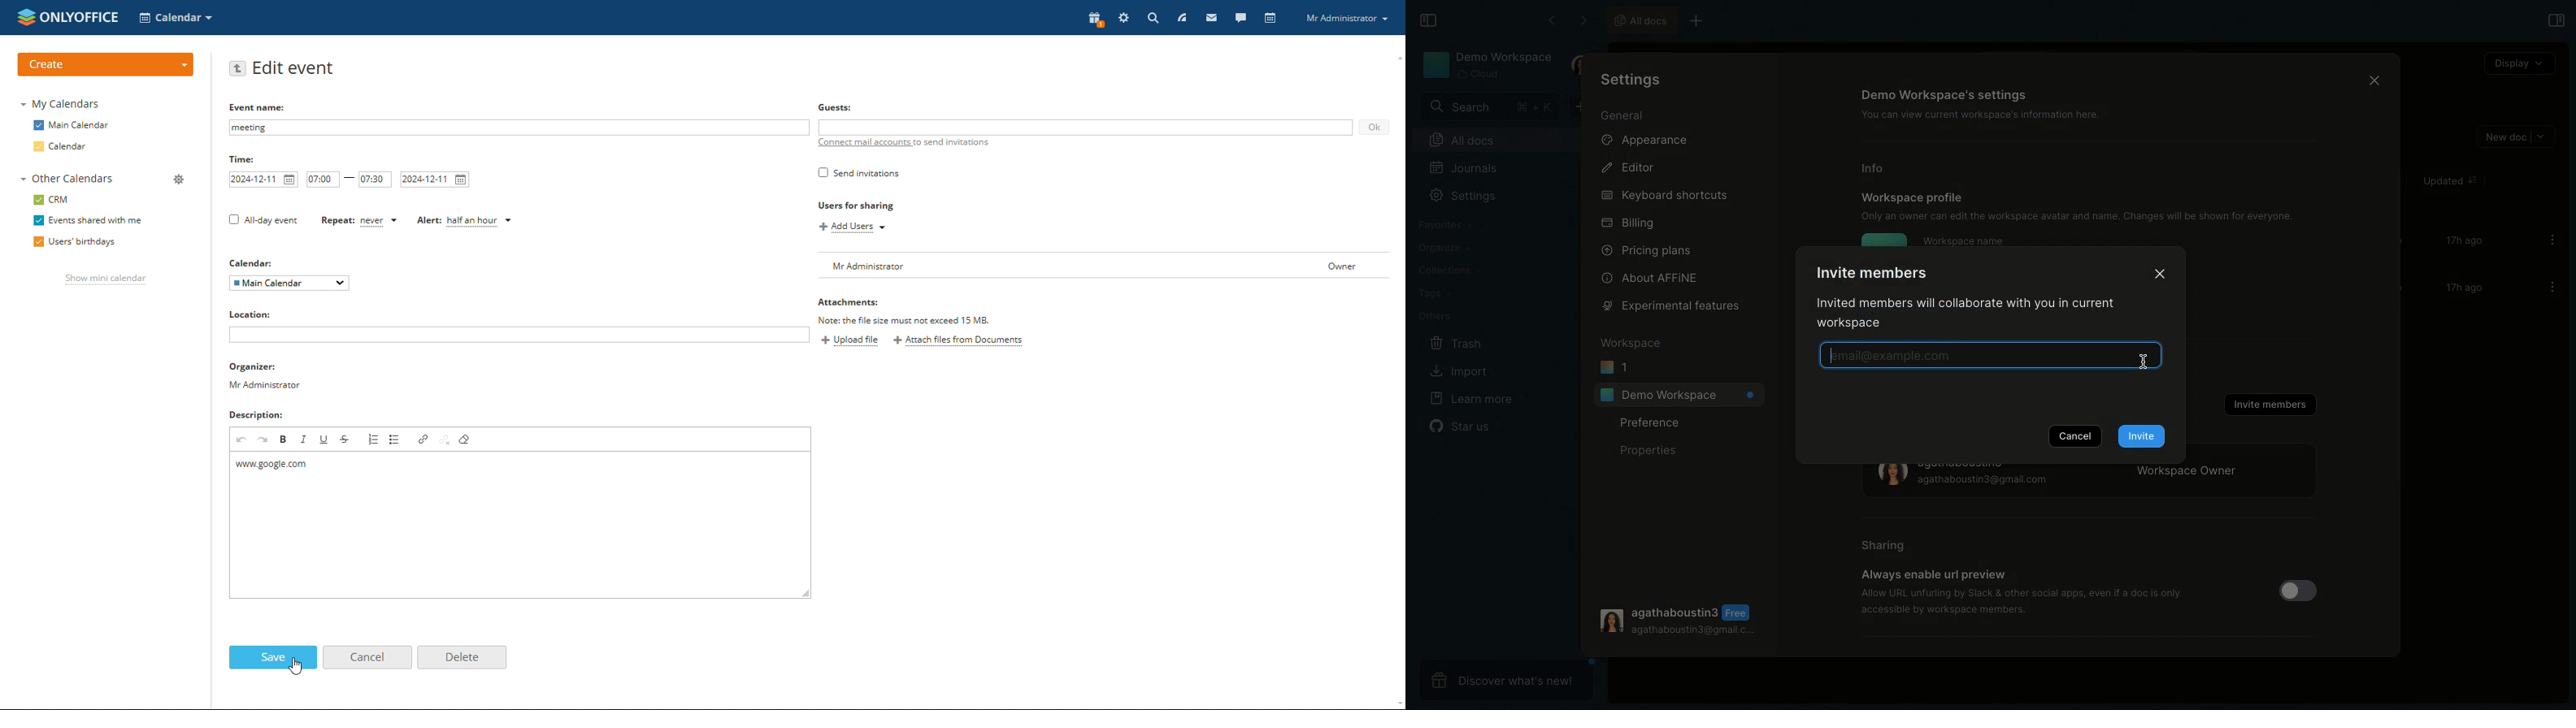 The width and height of the screenshot is (2576, 728). What do you see at coordinates (1397, 56) in the screenshot?
I see `scroll up` at bounding box center [1397, 56].